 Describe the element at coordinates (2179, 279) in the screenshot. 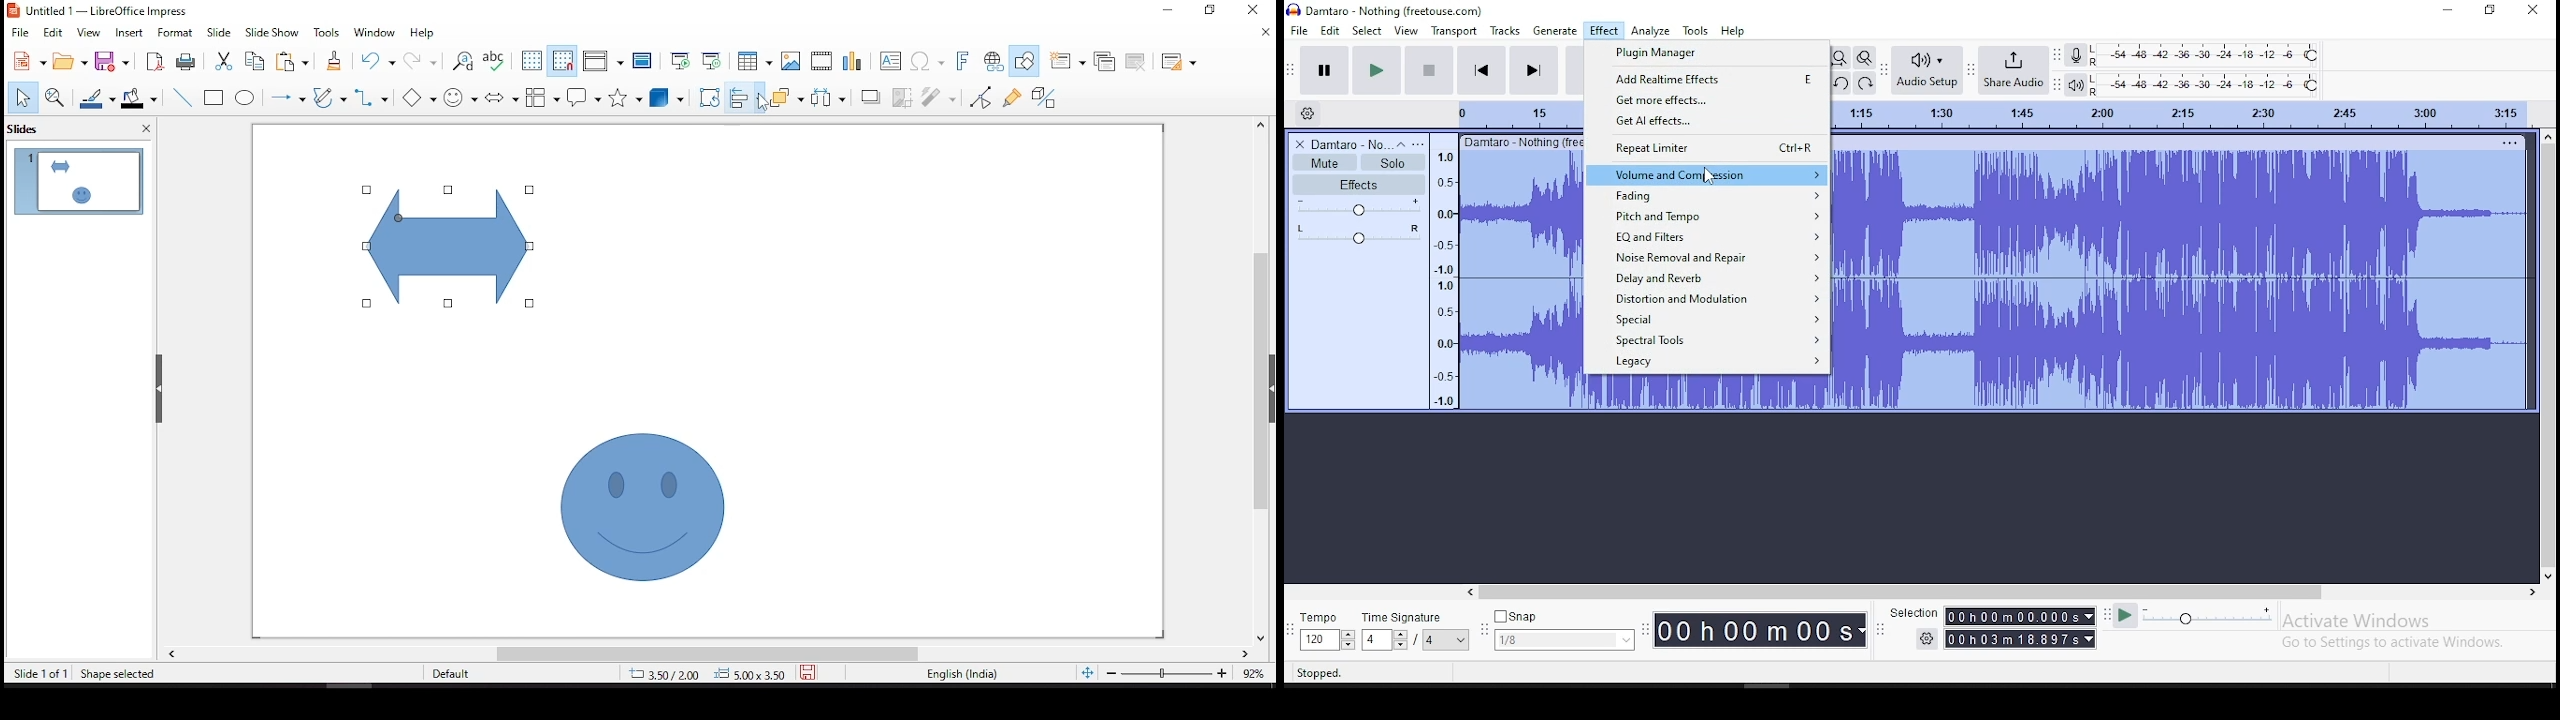

I see `sound track` at that location.